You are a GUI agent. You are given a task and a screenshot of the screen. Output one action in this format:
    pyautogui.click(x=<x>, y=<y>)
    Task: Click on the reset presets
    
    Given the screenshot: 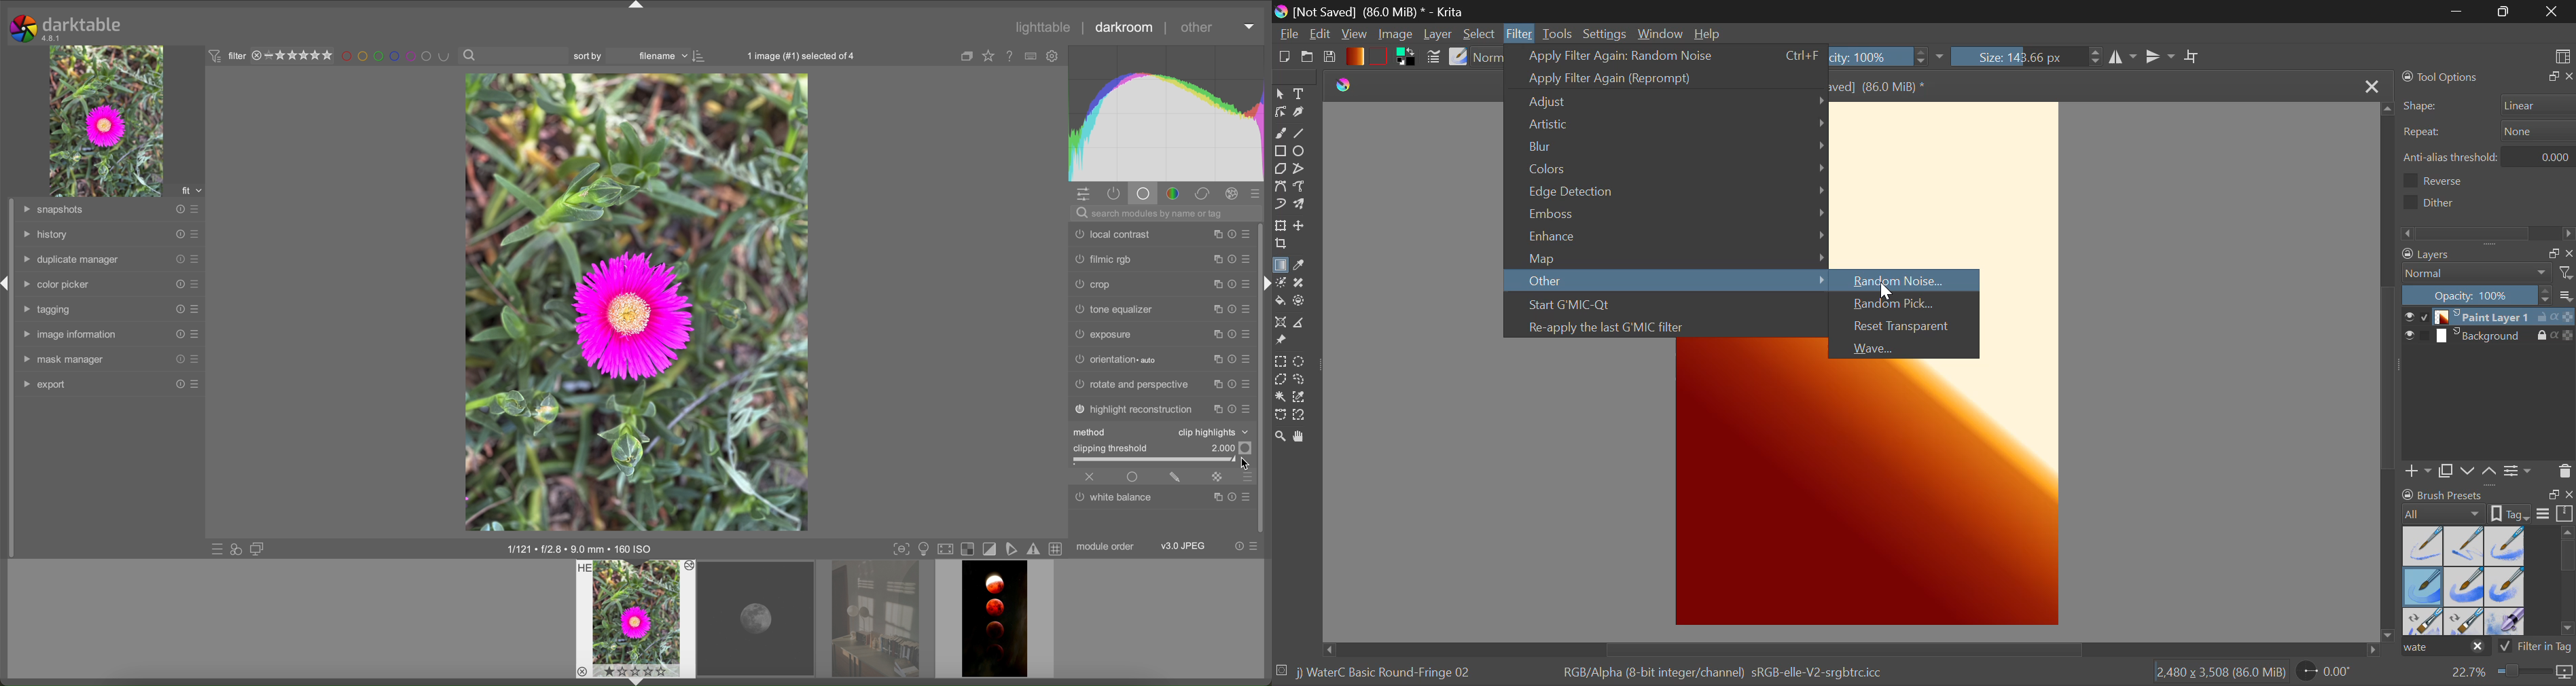 What is the action you would take?
    pyautogui.click(x=178, y=334)
    